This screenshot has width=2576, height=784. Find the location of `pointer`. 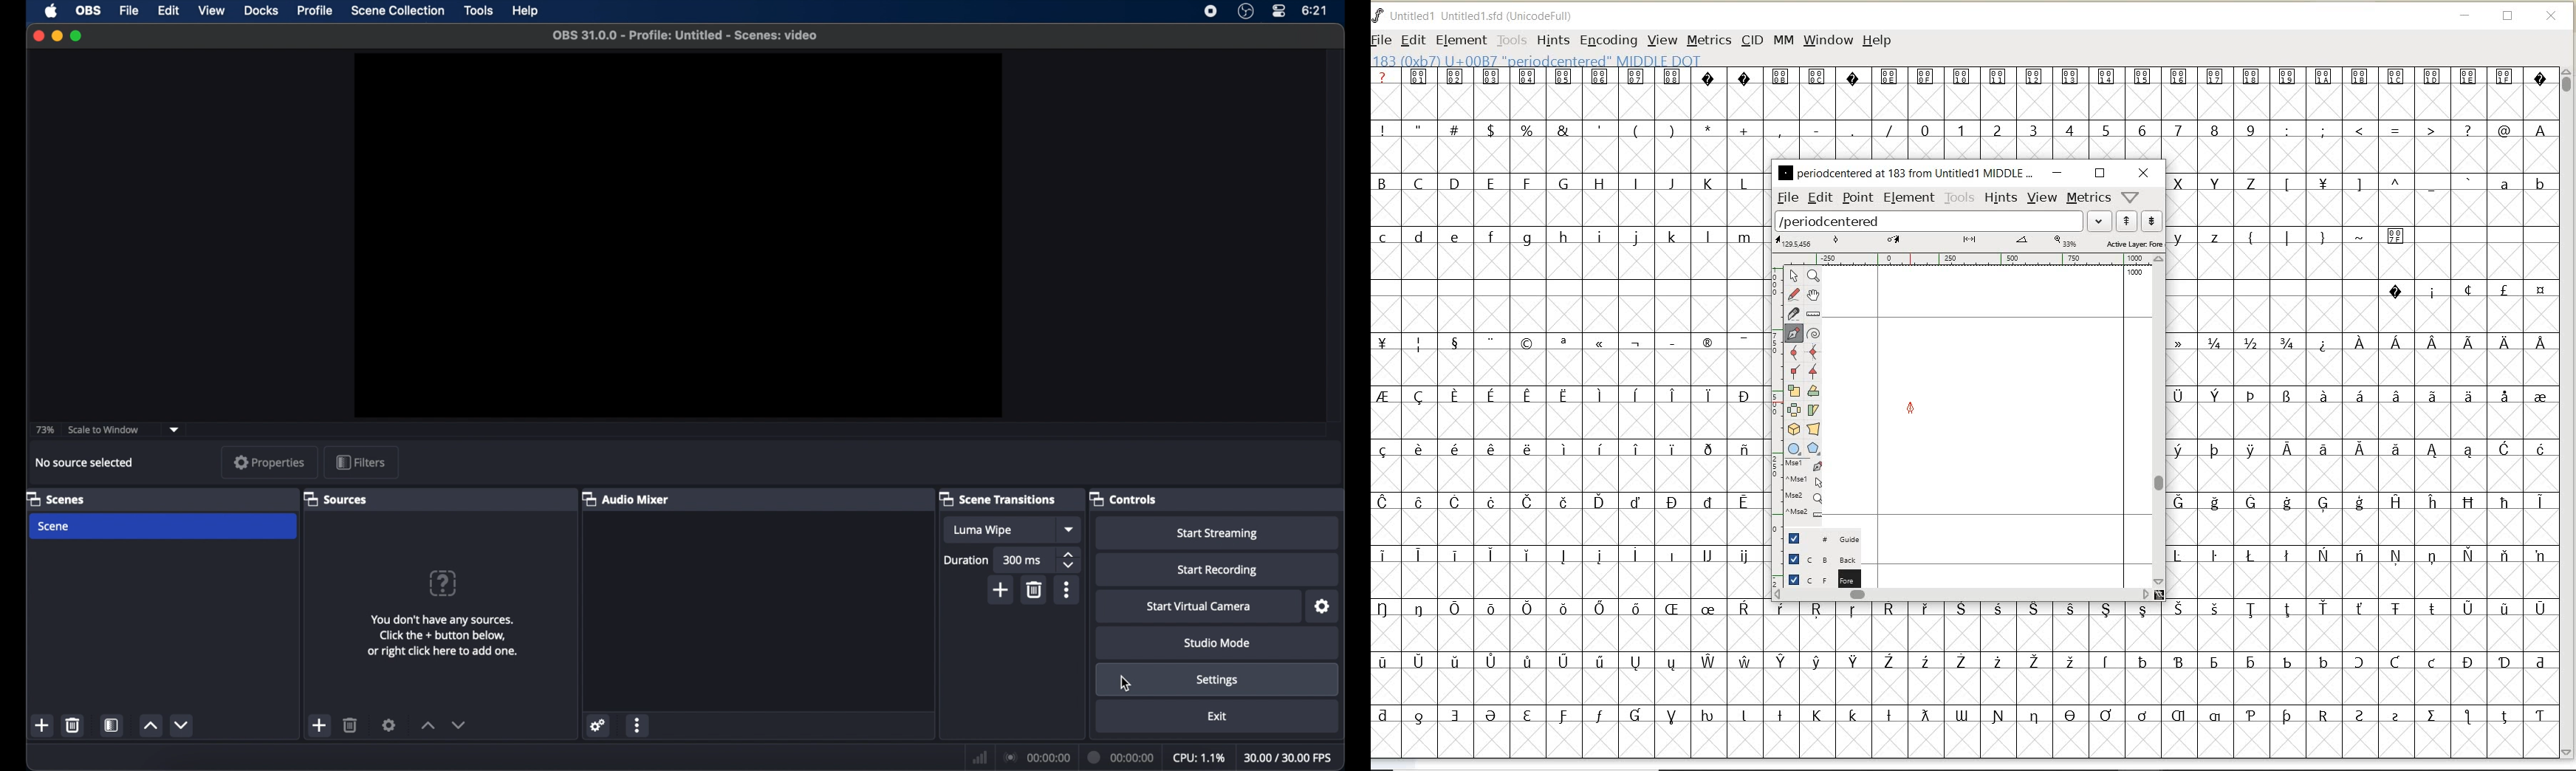

pointer is located at coordinates (1793, 276).